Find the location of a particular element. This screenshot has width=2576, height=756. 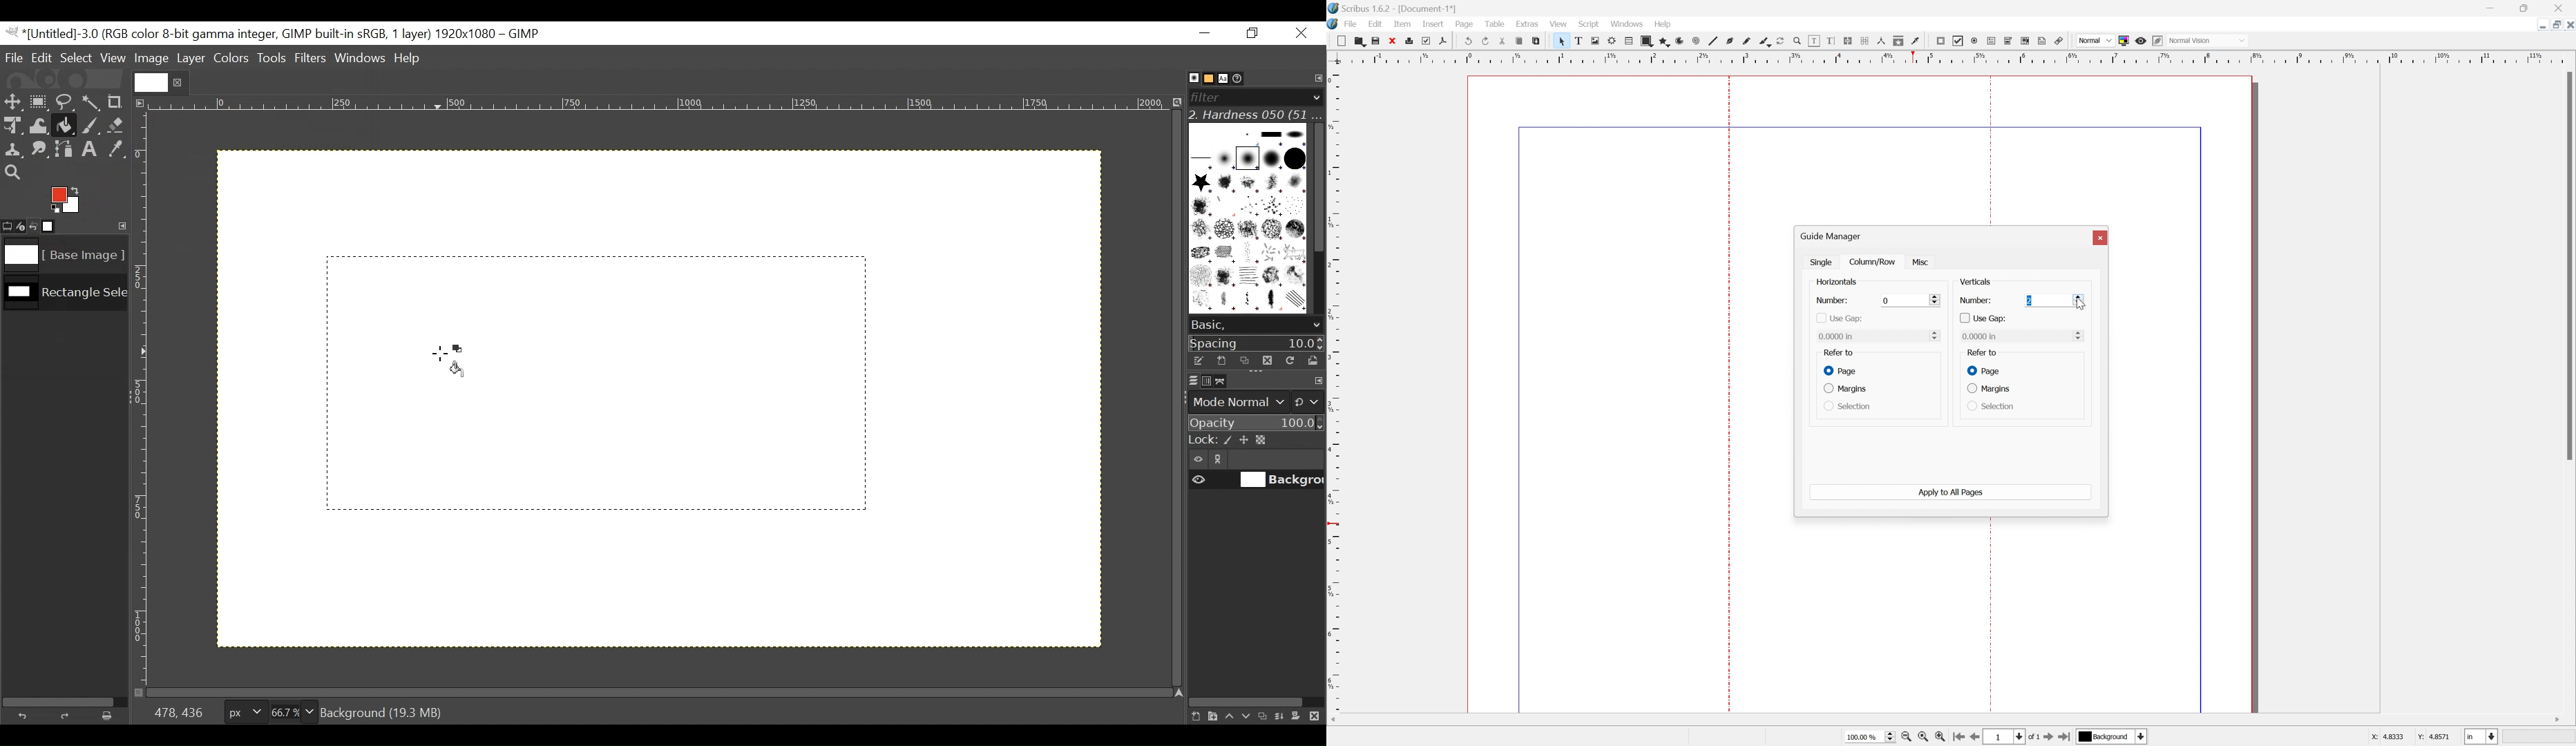

preflight verifier is located at coordinates (1431, 41).